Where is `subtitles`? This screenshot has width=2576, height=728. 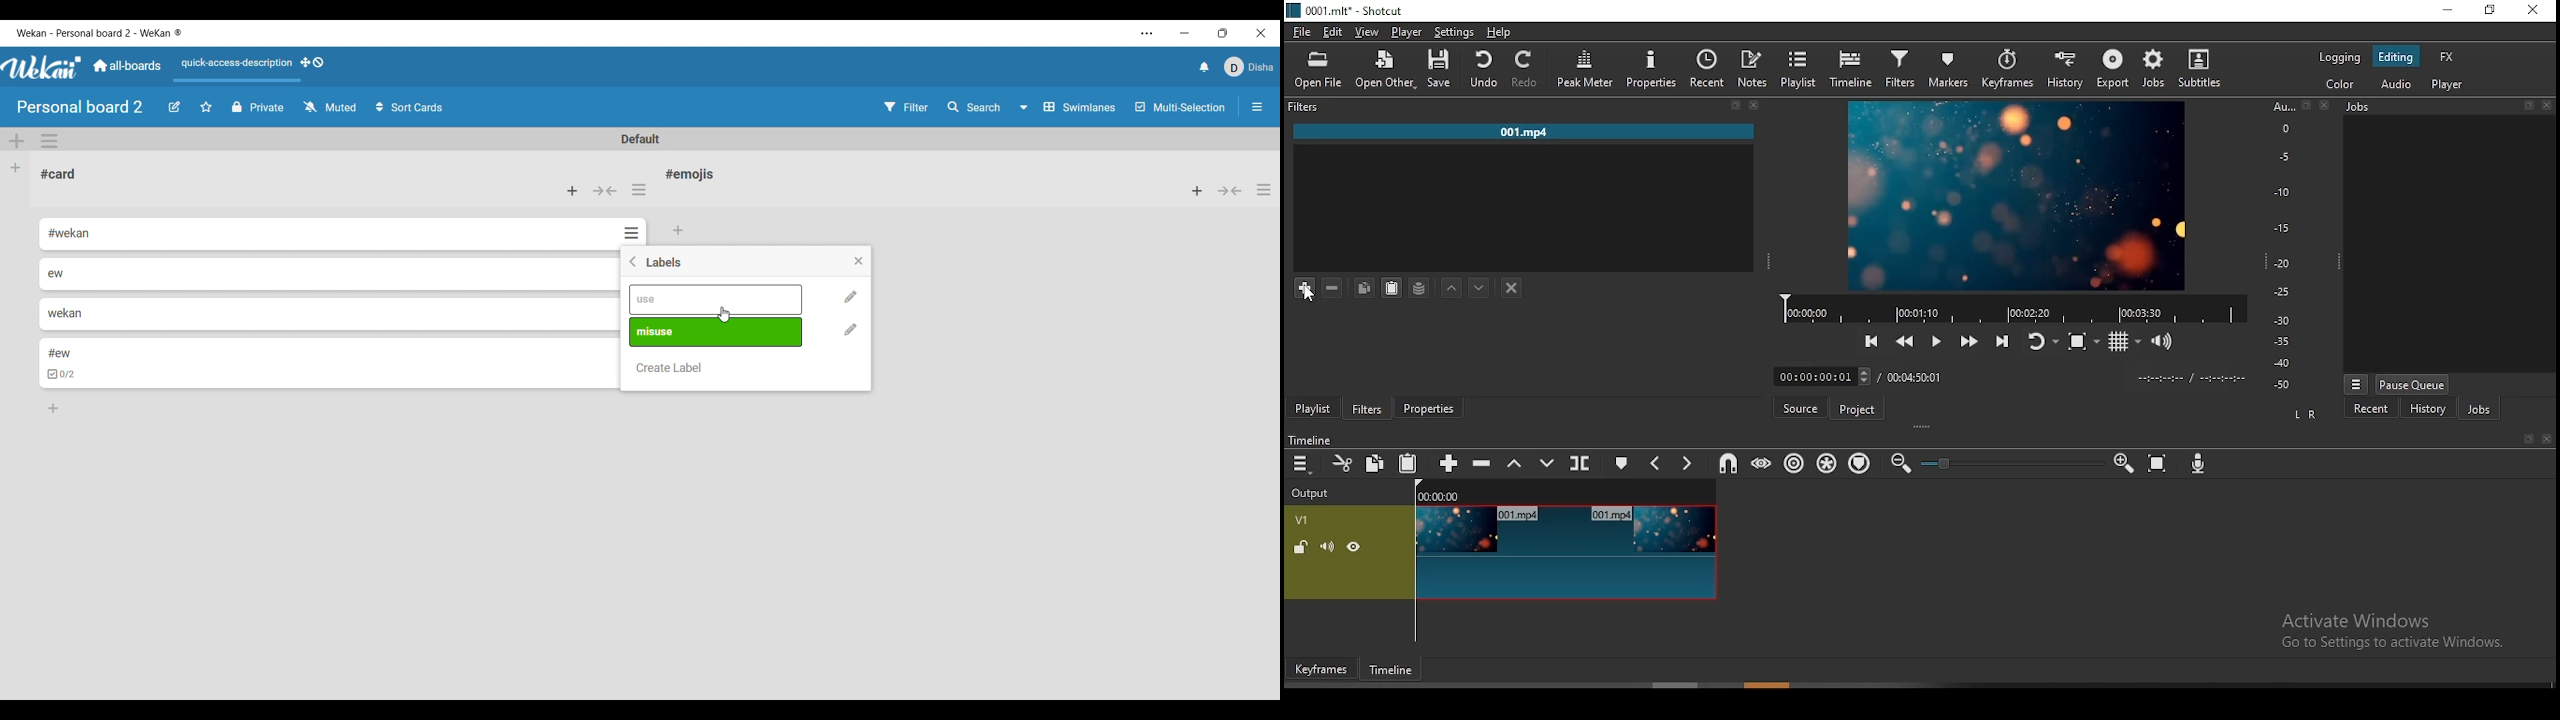
subtitles is located at coordinates (2200, 69).